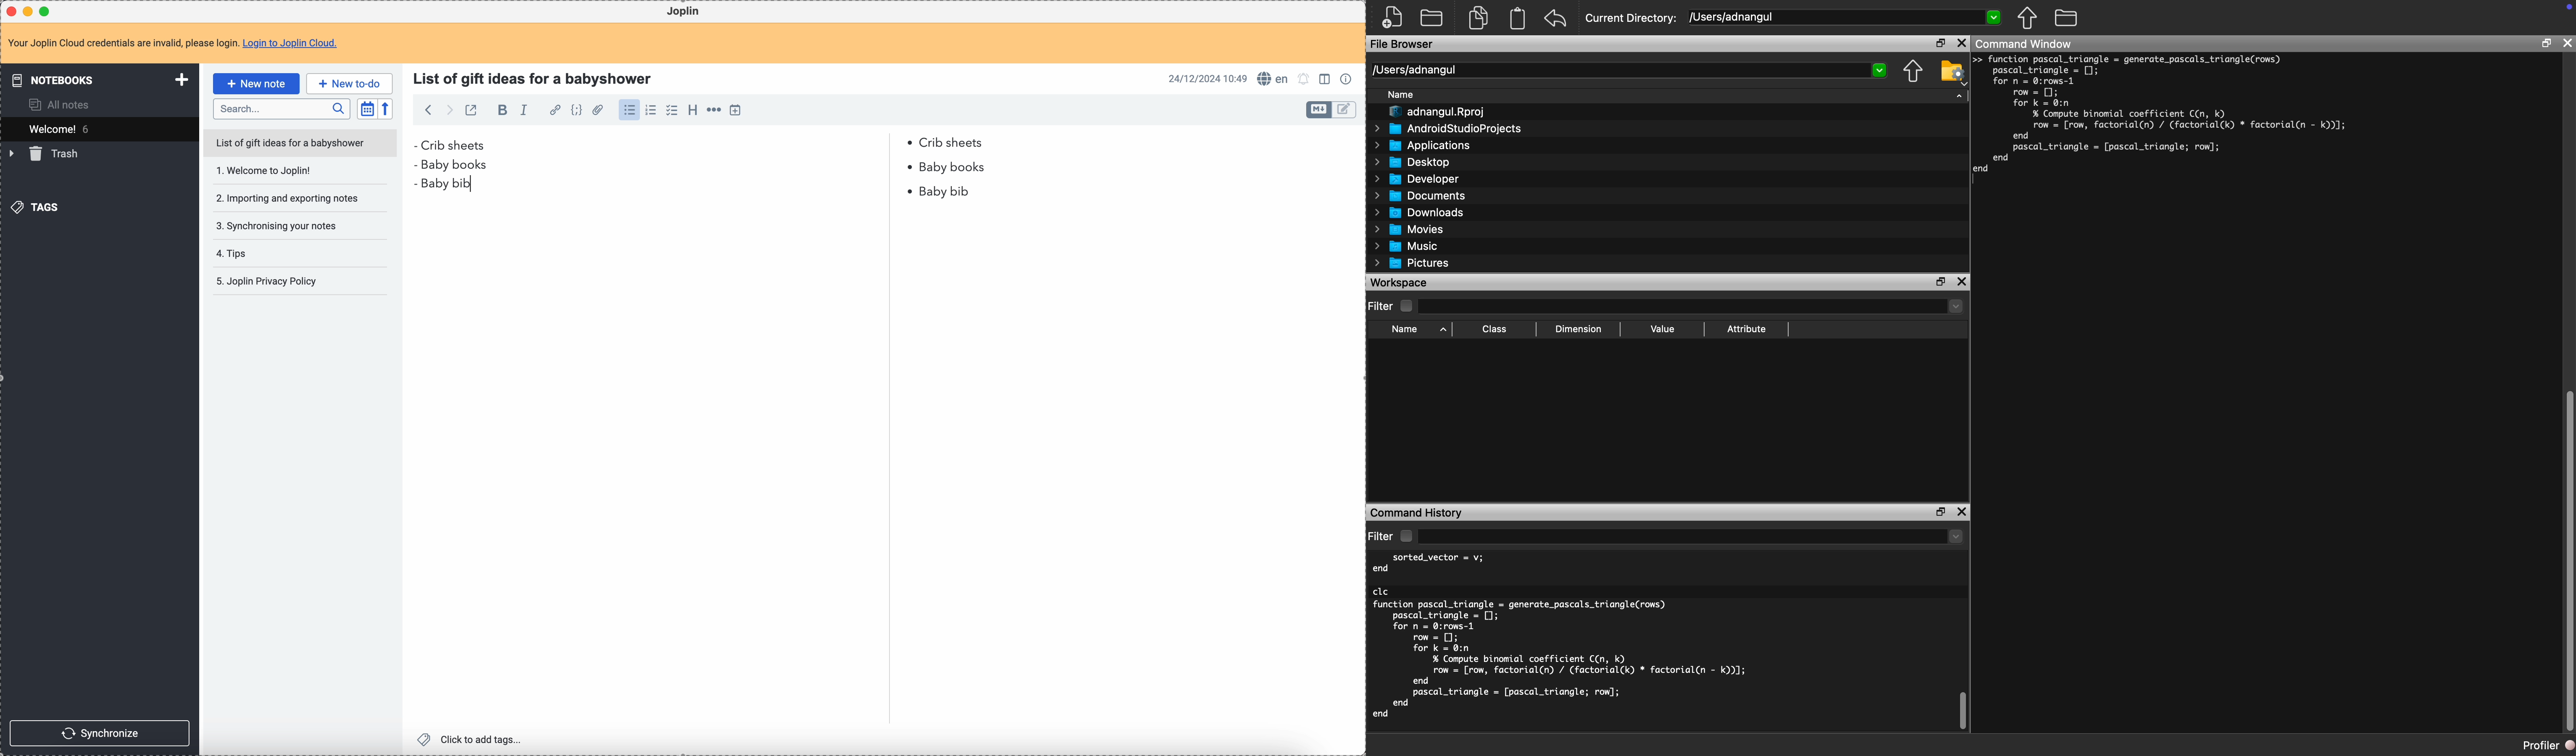  Describe the element at coordinates (1413, 163) in the screenshot. I see `Desktop` at that location.